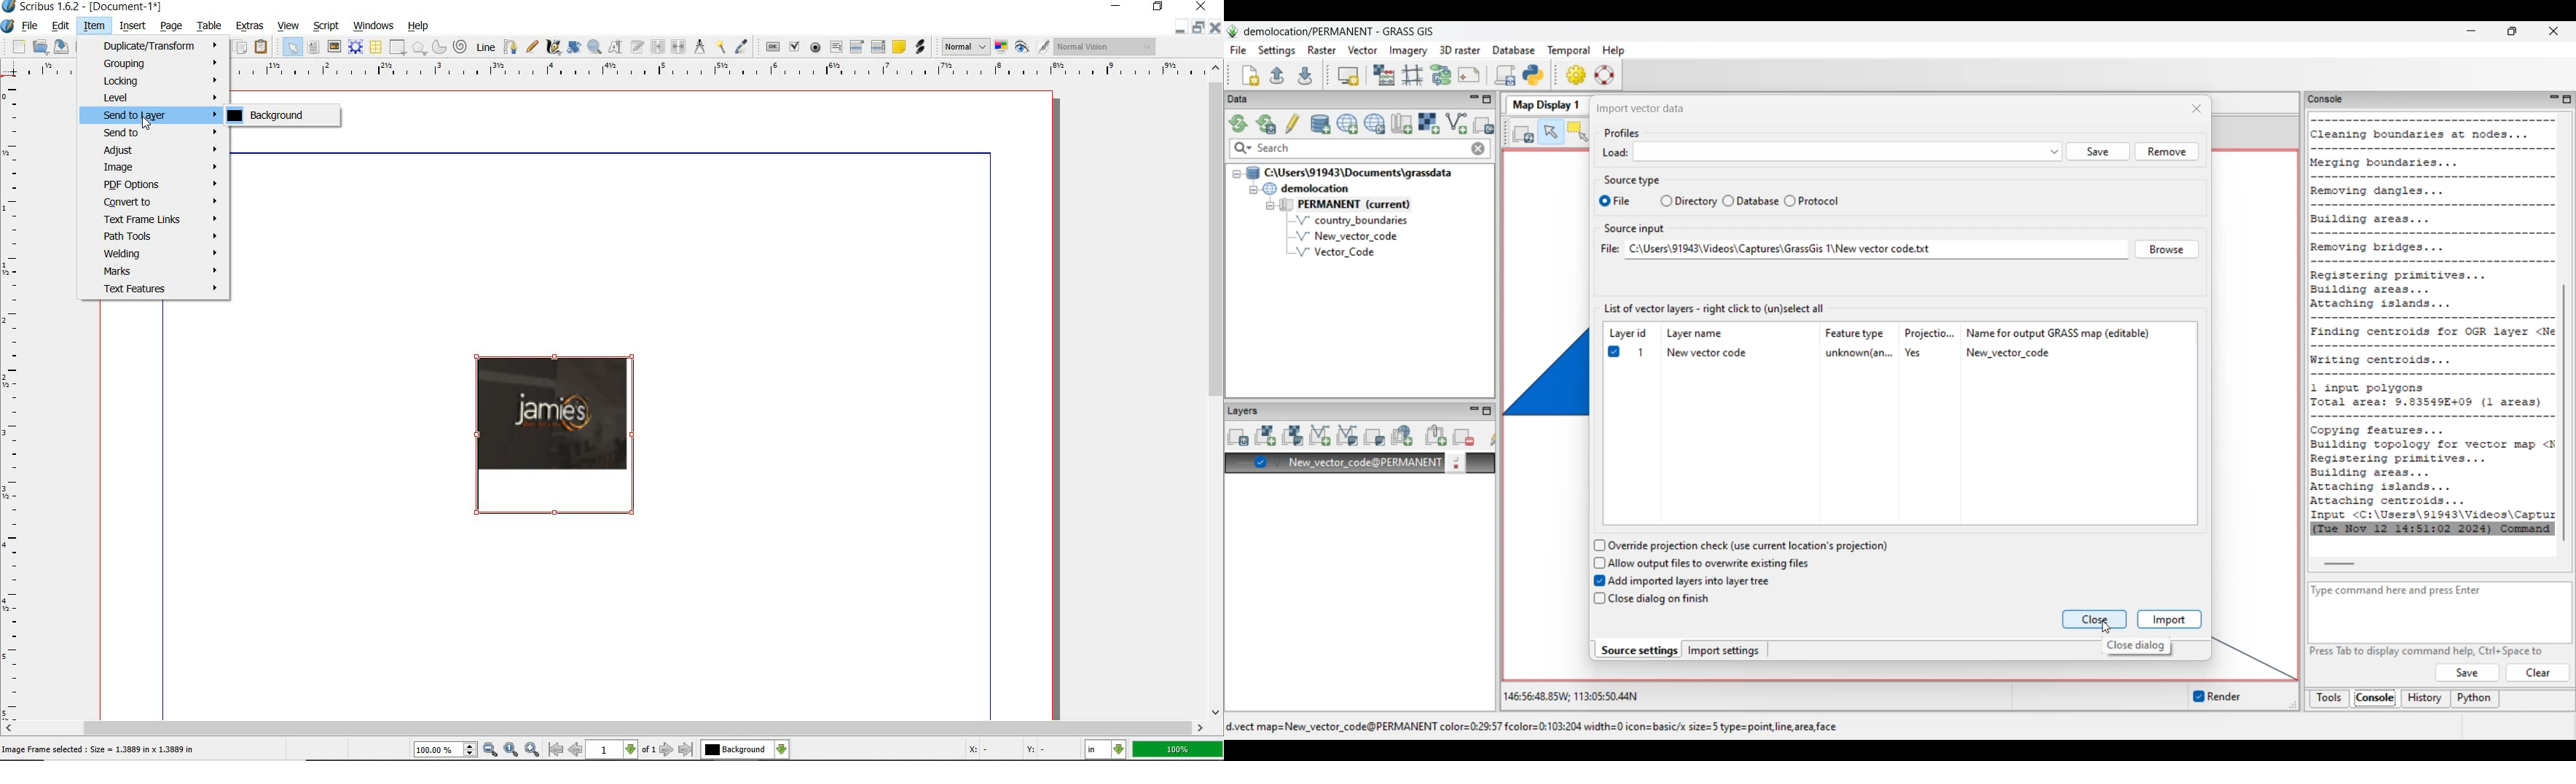 This screenshot has height=784, width=2576. I want to click on new, so click(17, 46).